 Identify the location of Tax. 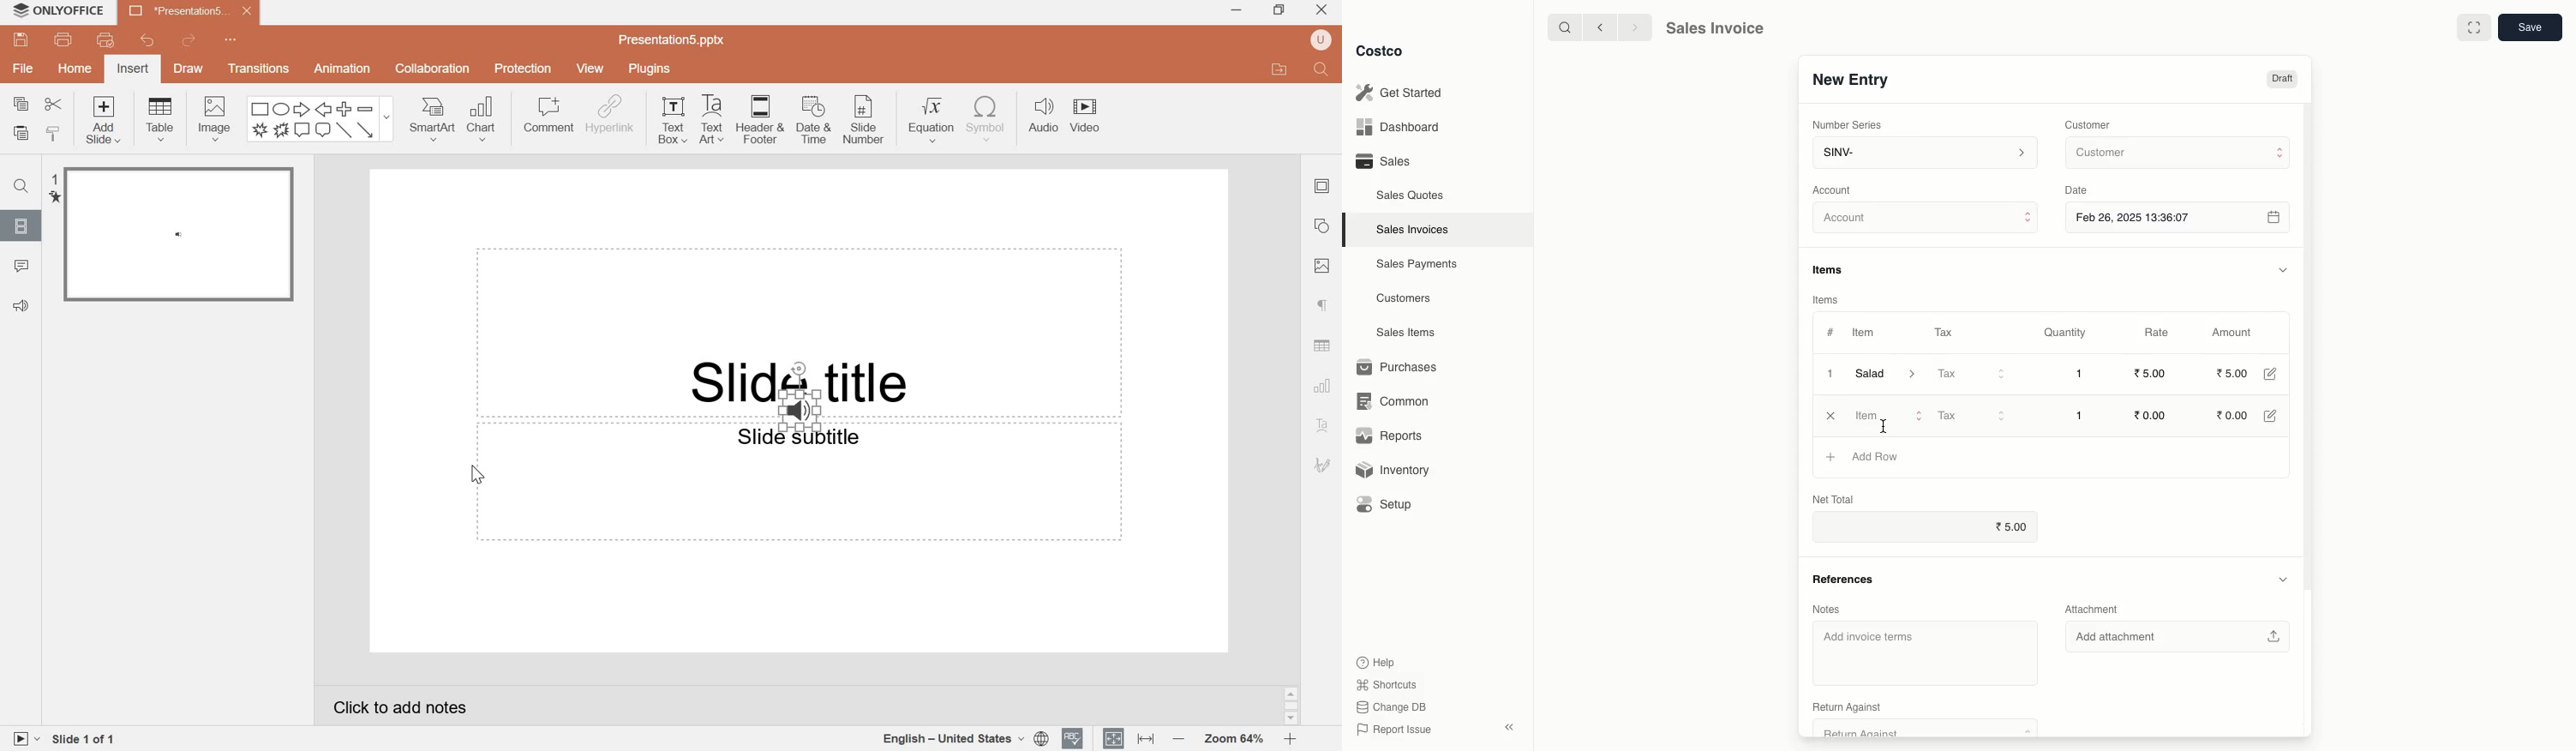
(1971, 375).